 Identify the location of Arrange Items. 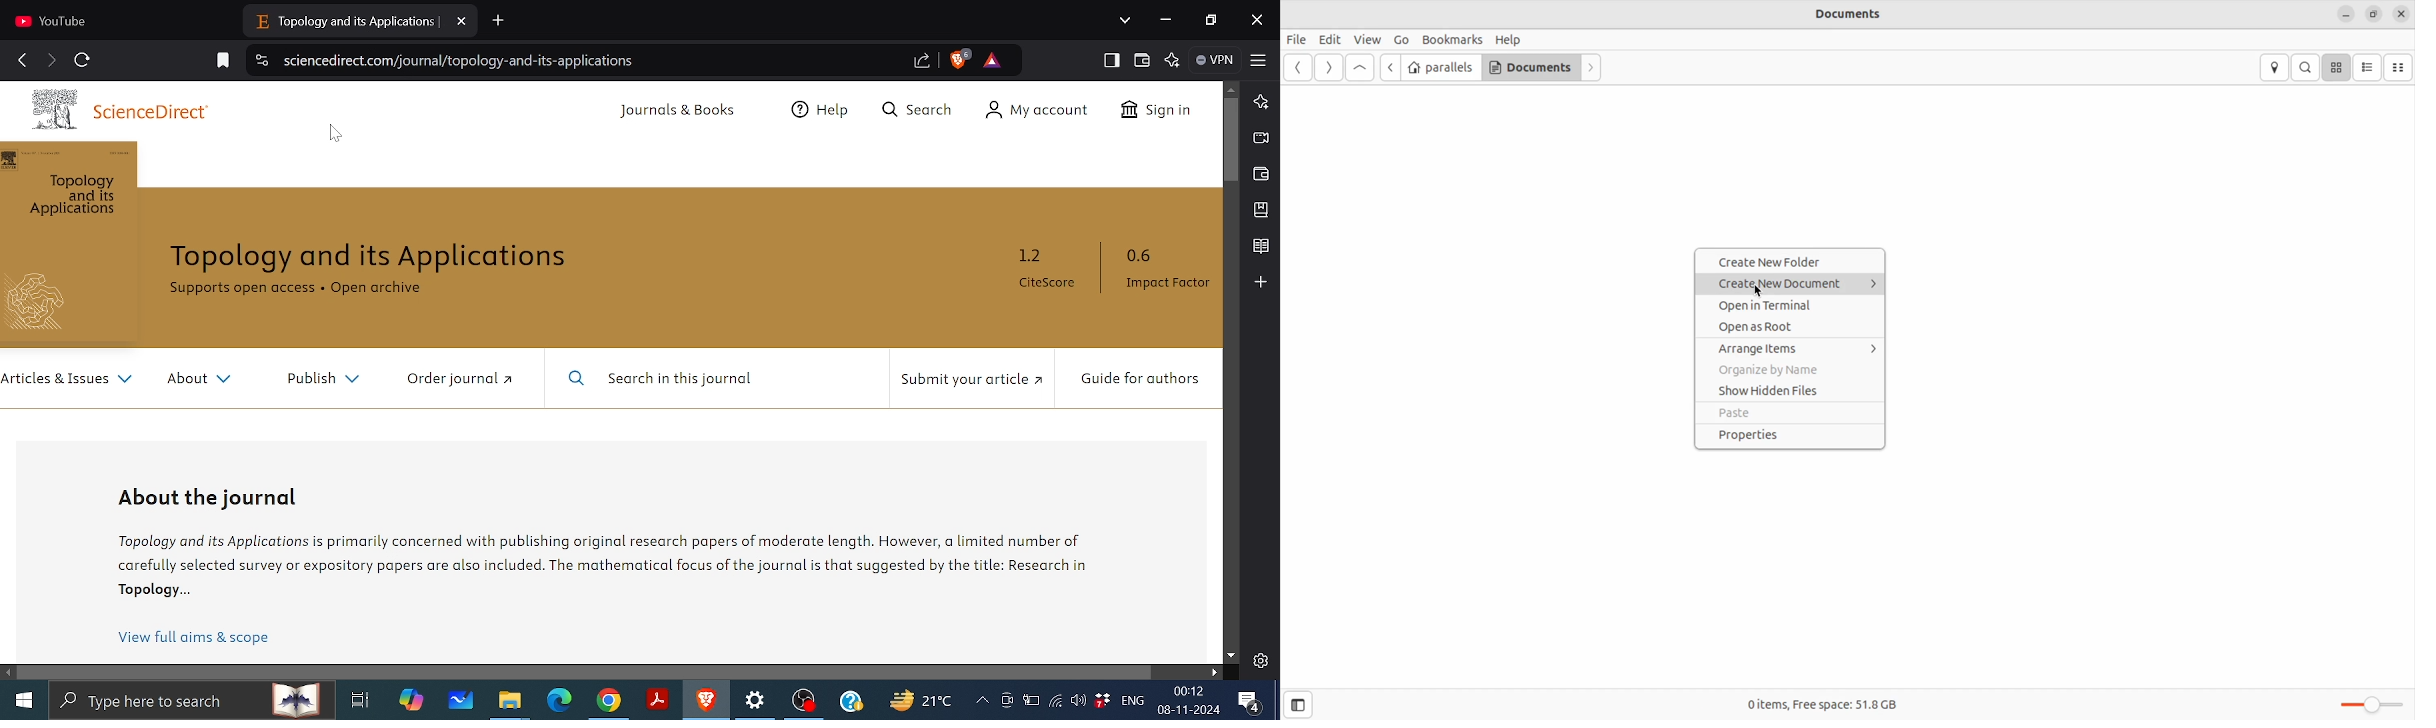
(1795, 349).